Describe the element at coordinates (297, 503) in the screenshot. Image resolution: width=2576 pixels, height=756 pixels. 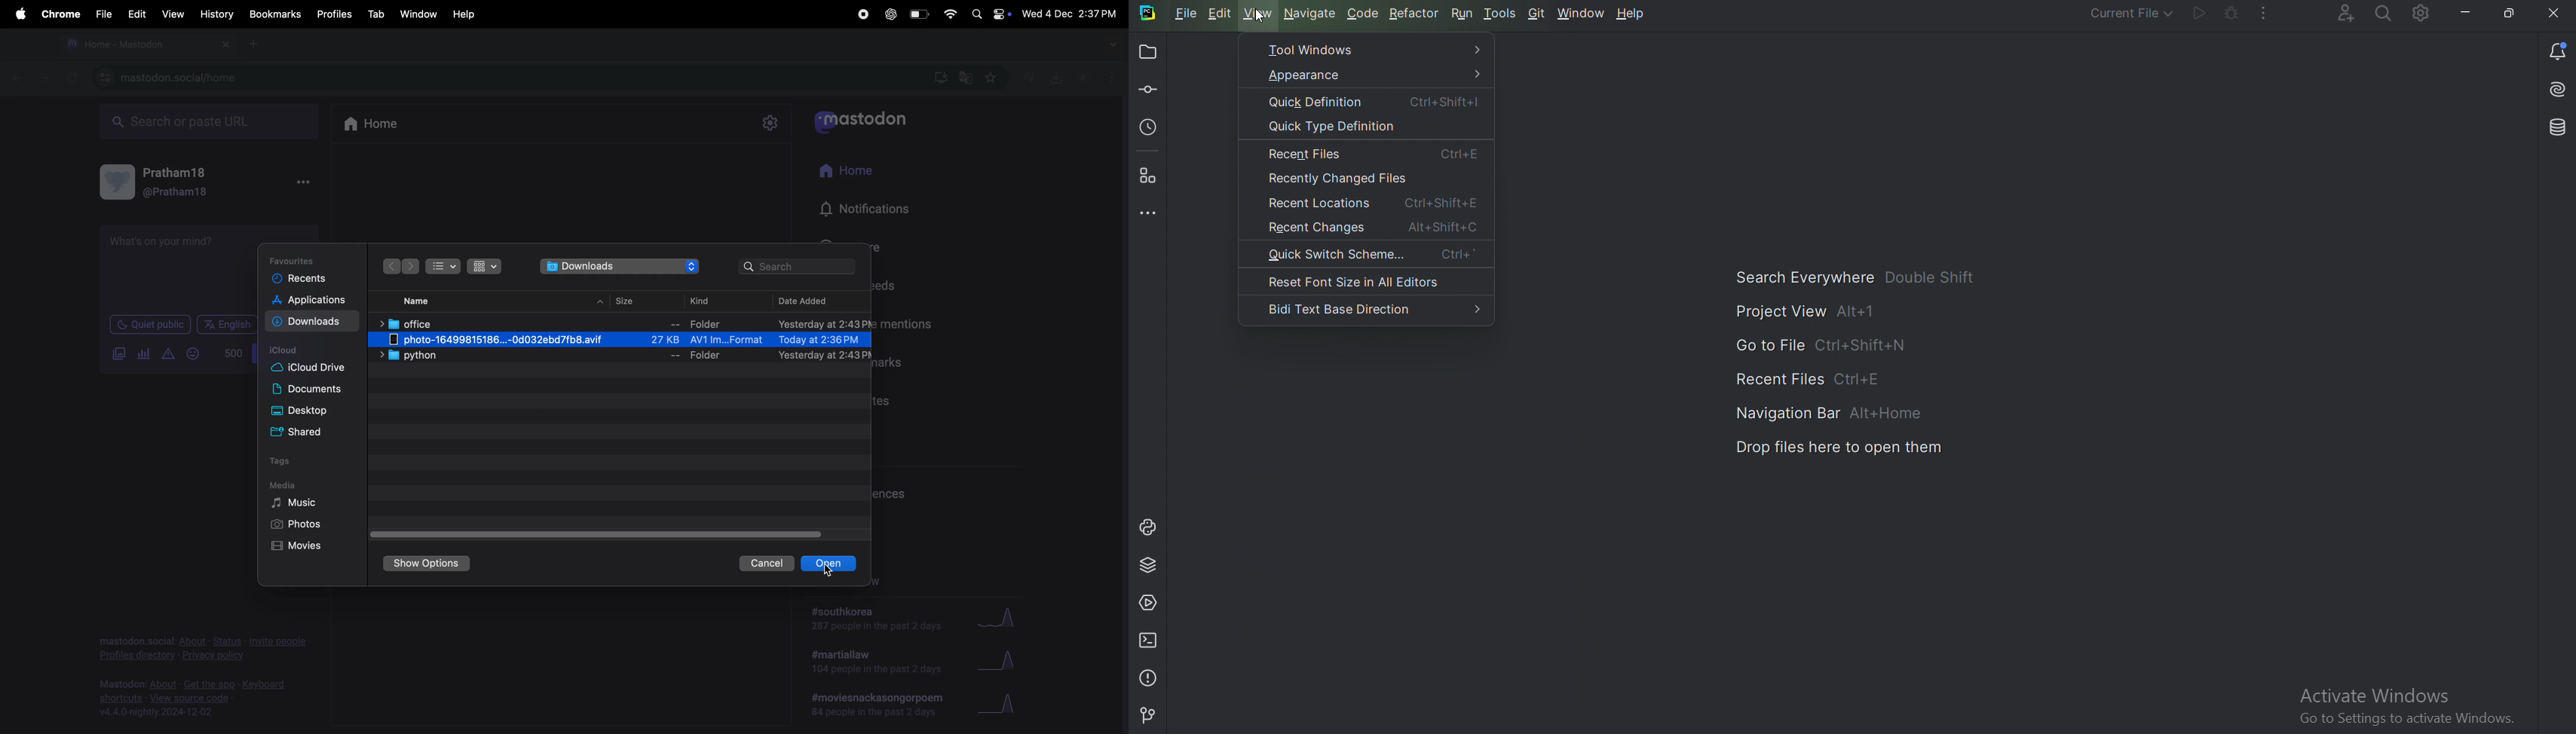
I see `music` at that location.